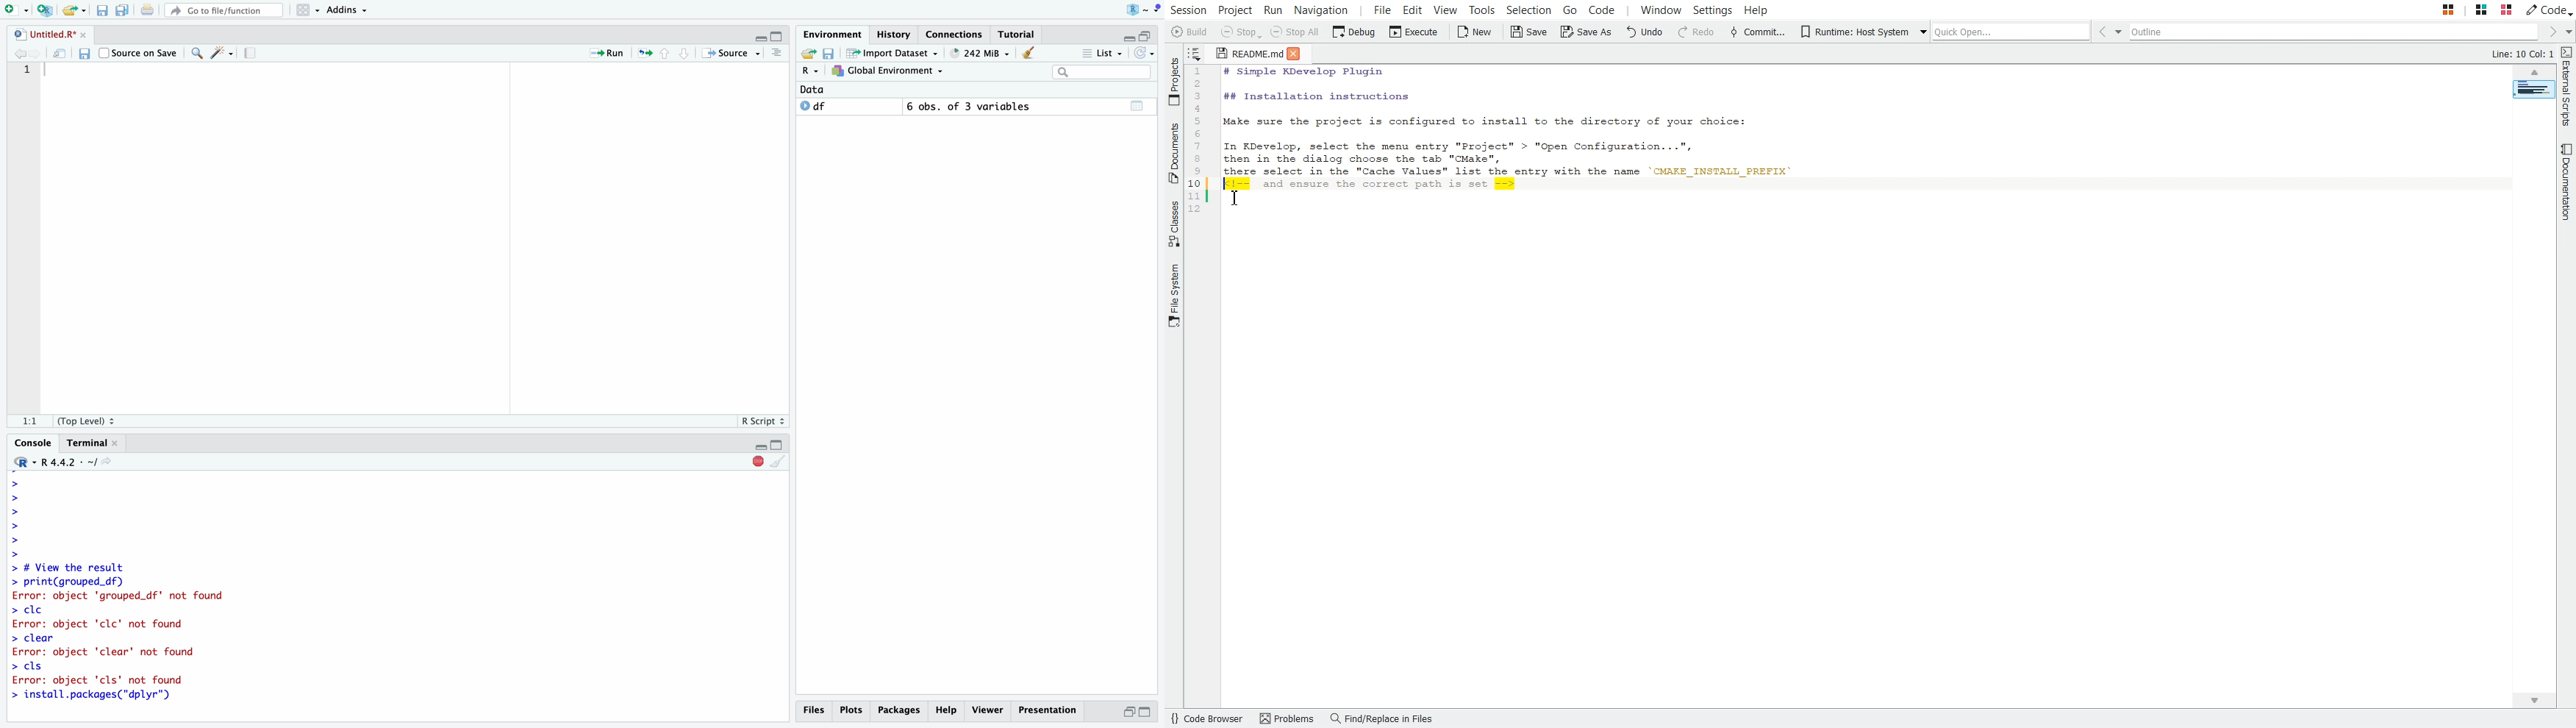 The image size is (2576, 728). What do you see at coordinates (812, 71) in the screenshot?
I see `R` at bounding box center [812, 71].